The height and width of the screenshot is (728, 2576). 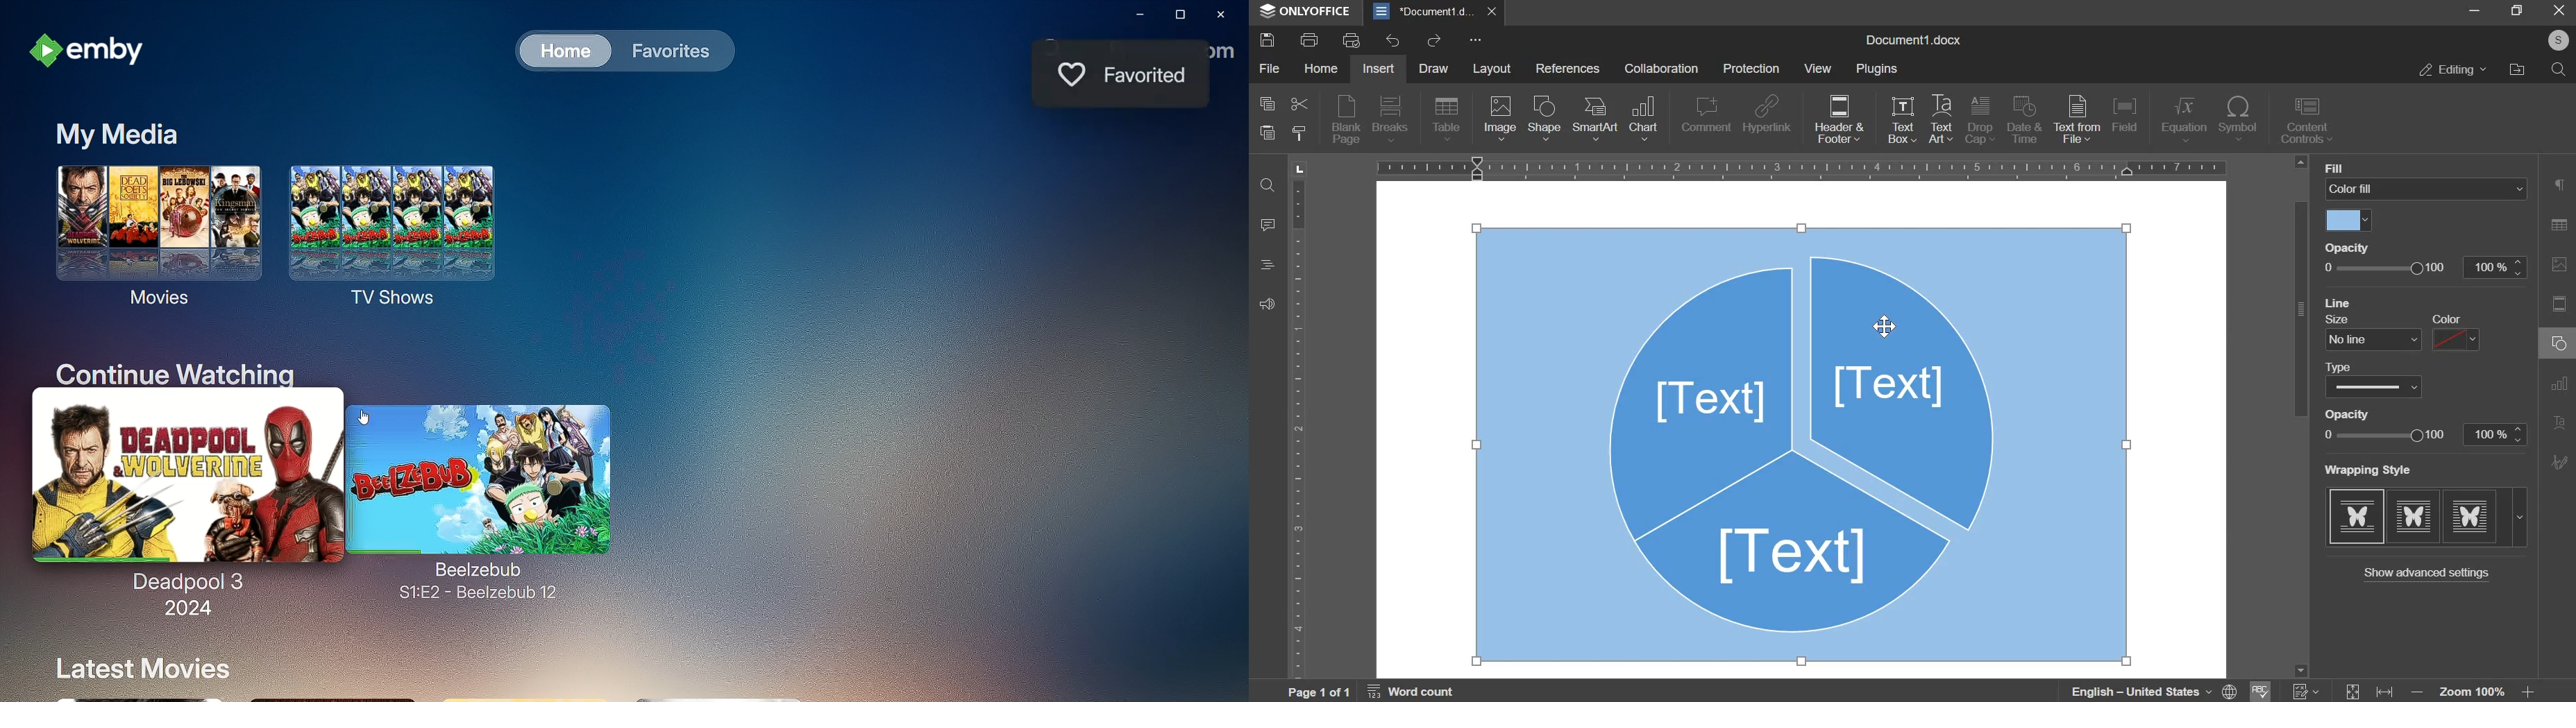 I want to click on print, so click(x=1308, y=39).